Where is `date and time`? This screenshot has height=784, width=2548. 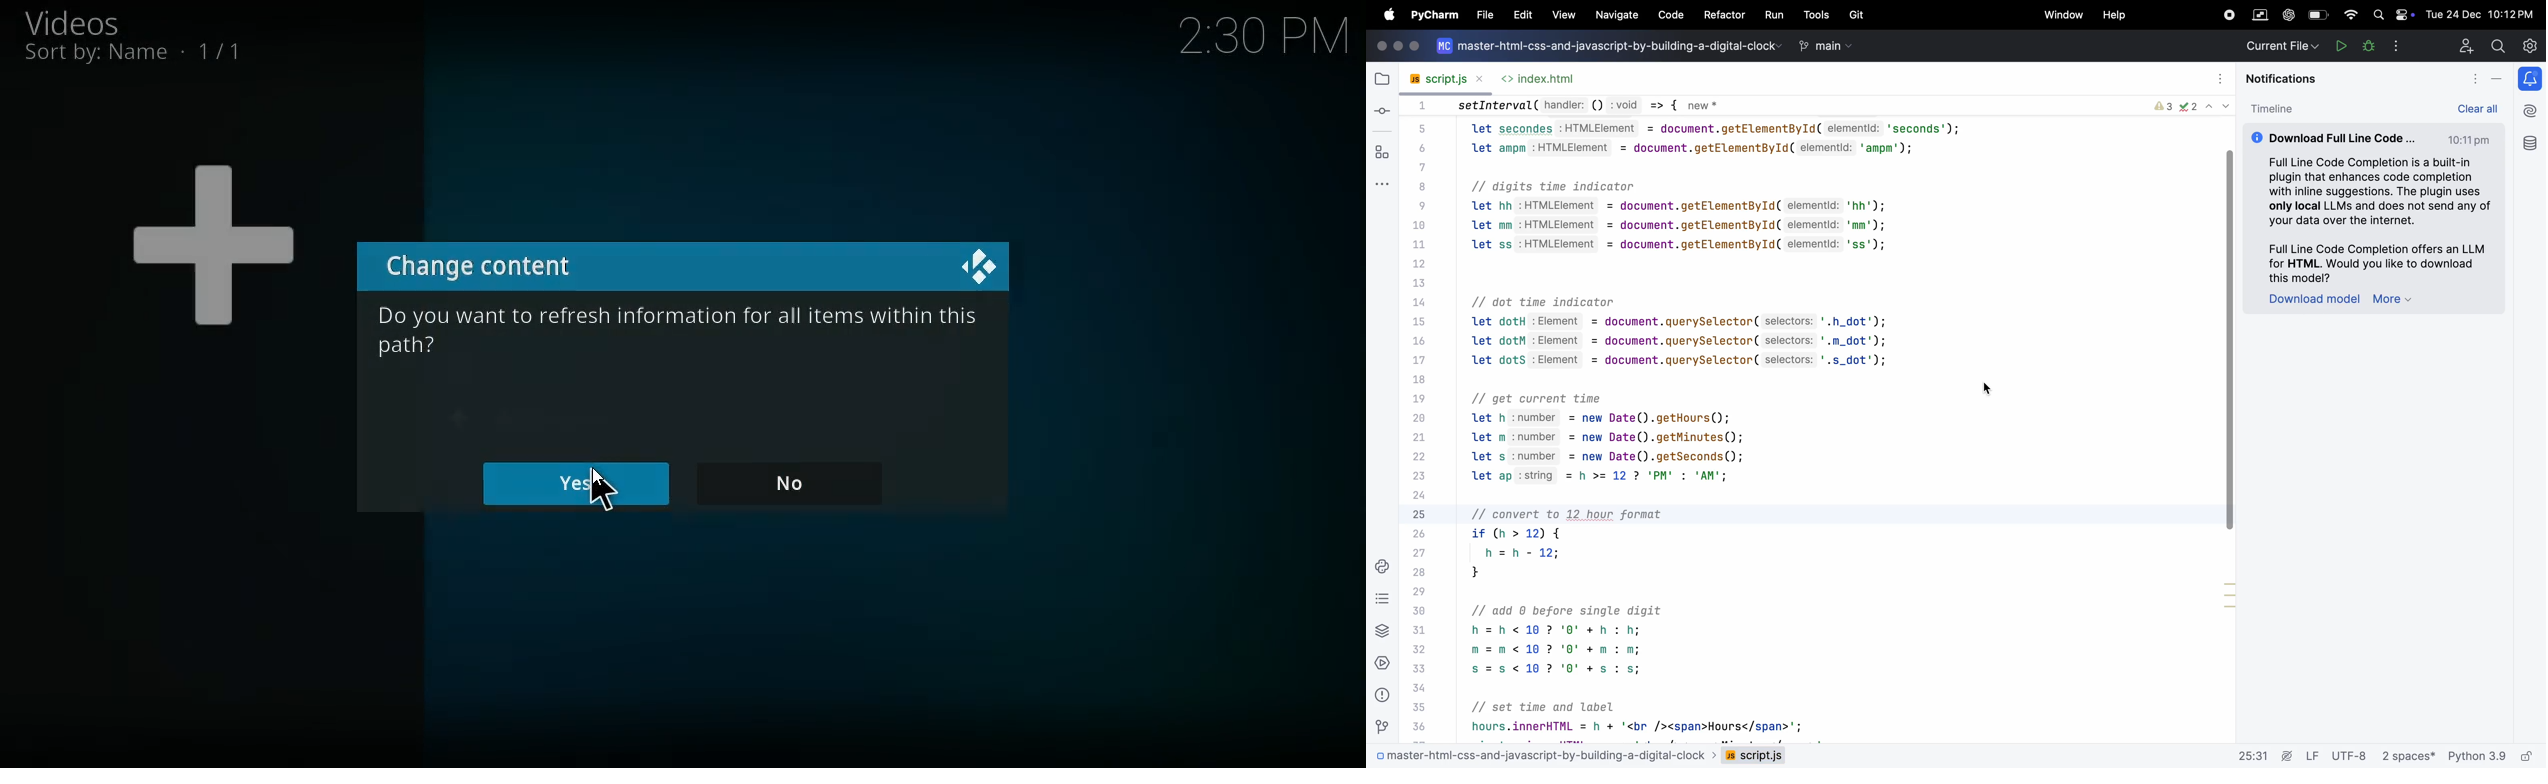 date and time is located at coordinates (2483, 12).